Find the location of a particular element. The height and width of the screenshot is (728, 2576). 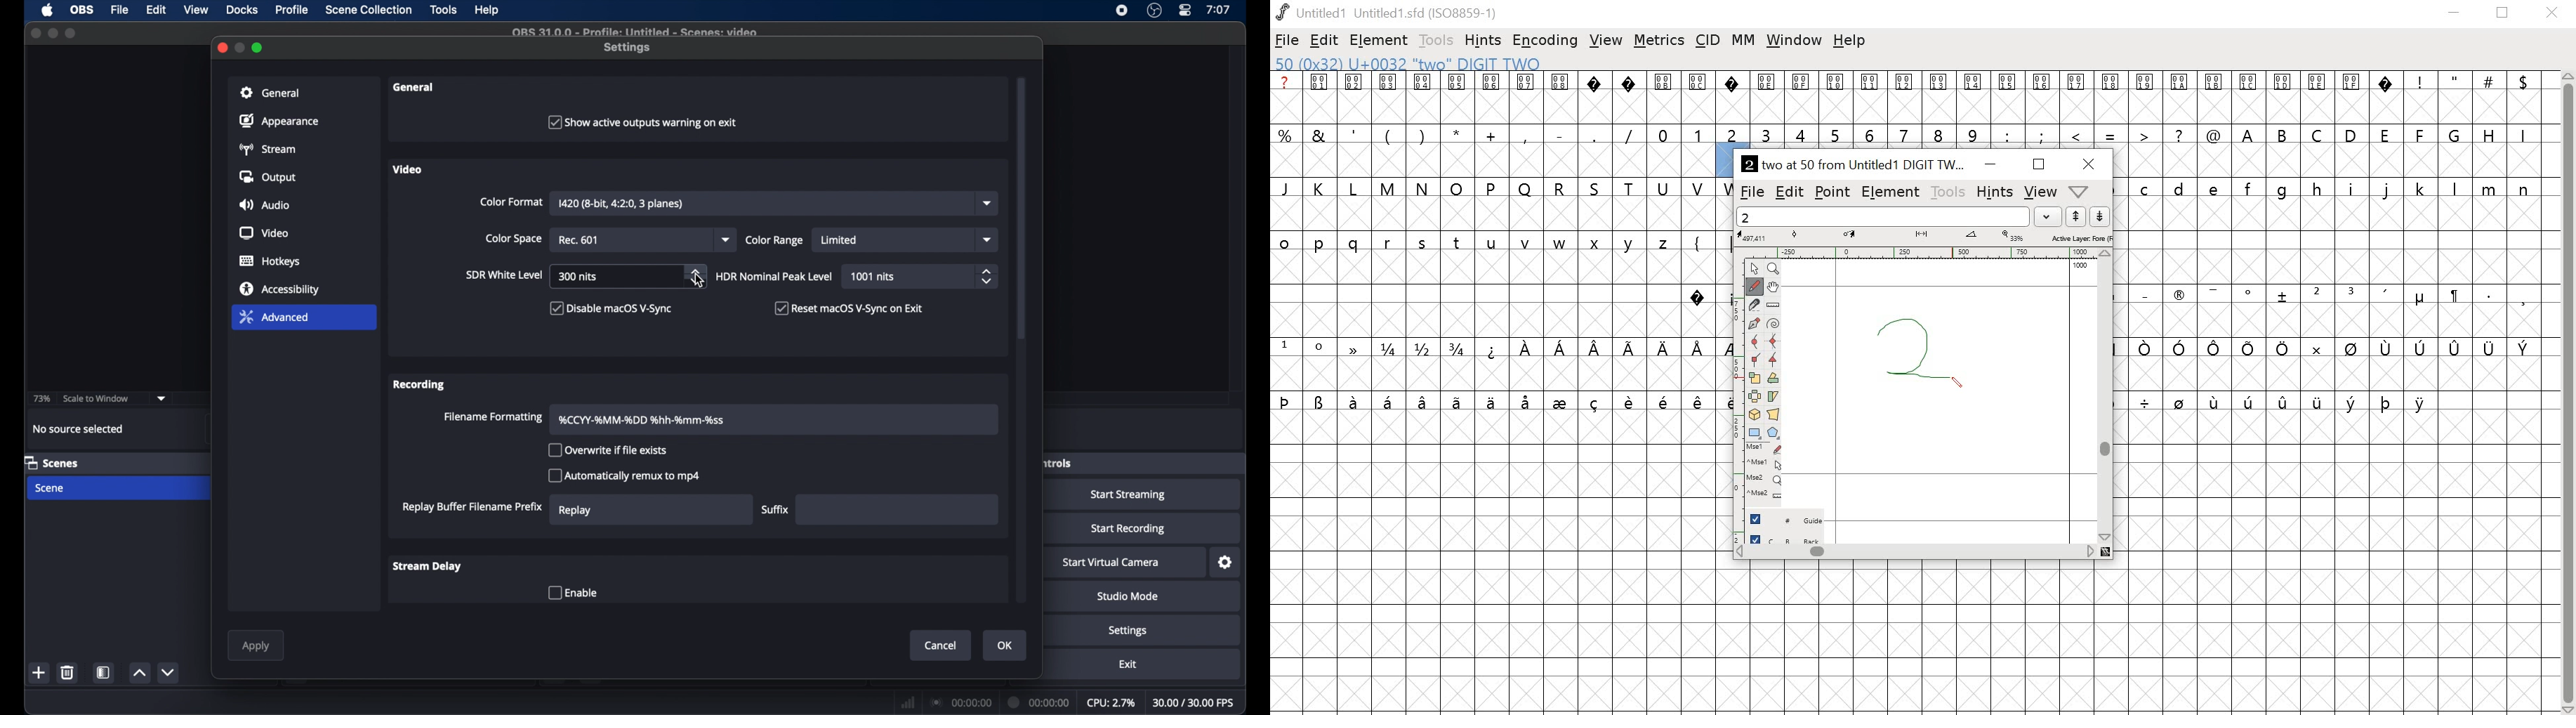

appearance is located at coordinates (281, 120).